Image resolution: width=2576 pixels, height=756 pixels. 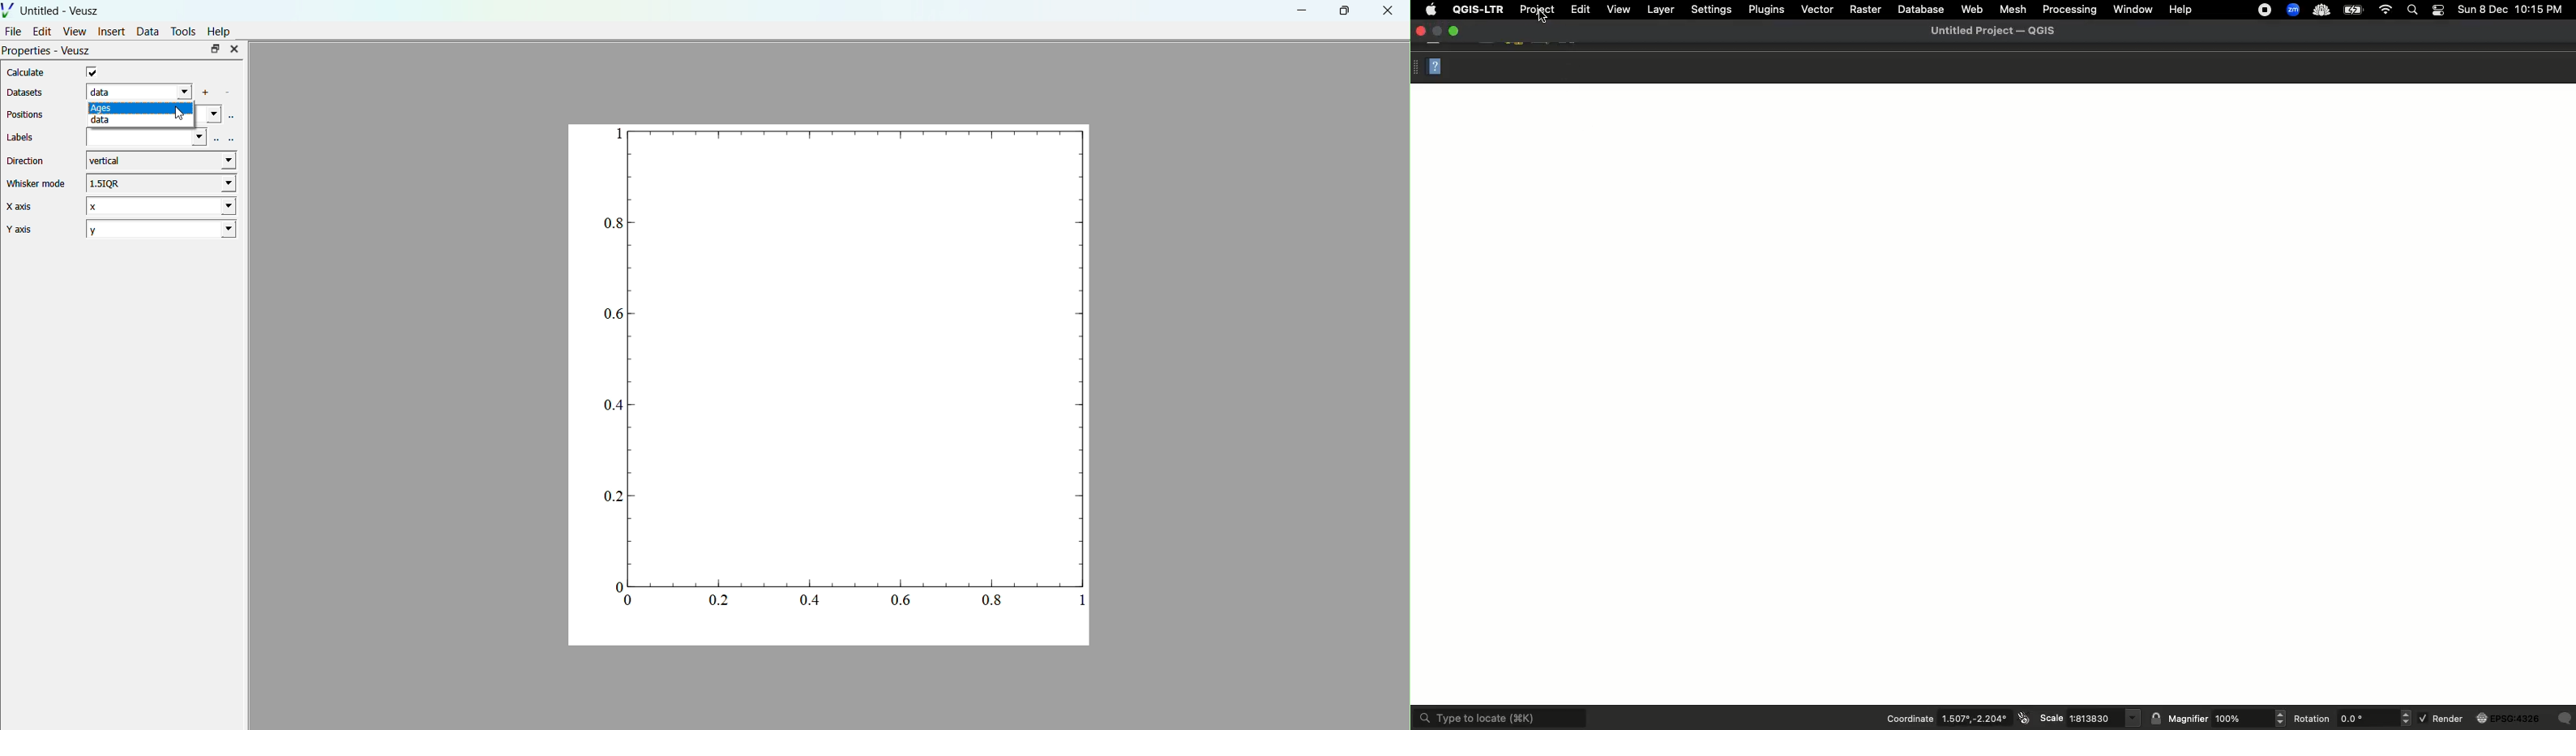 What do you see at coordinates (1816, 11) in the screenshot?
I see `Vector` at bounding box center [1816, 11].